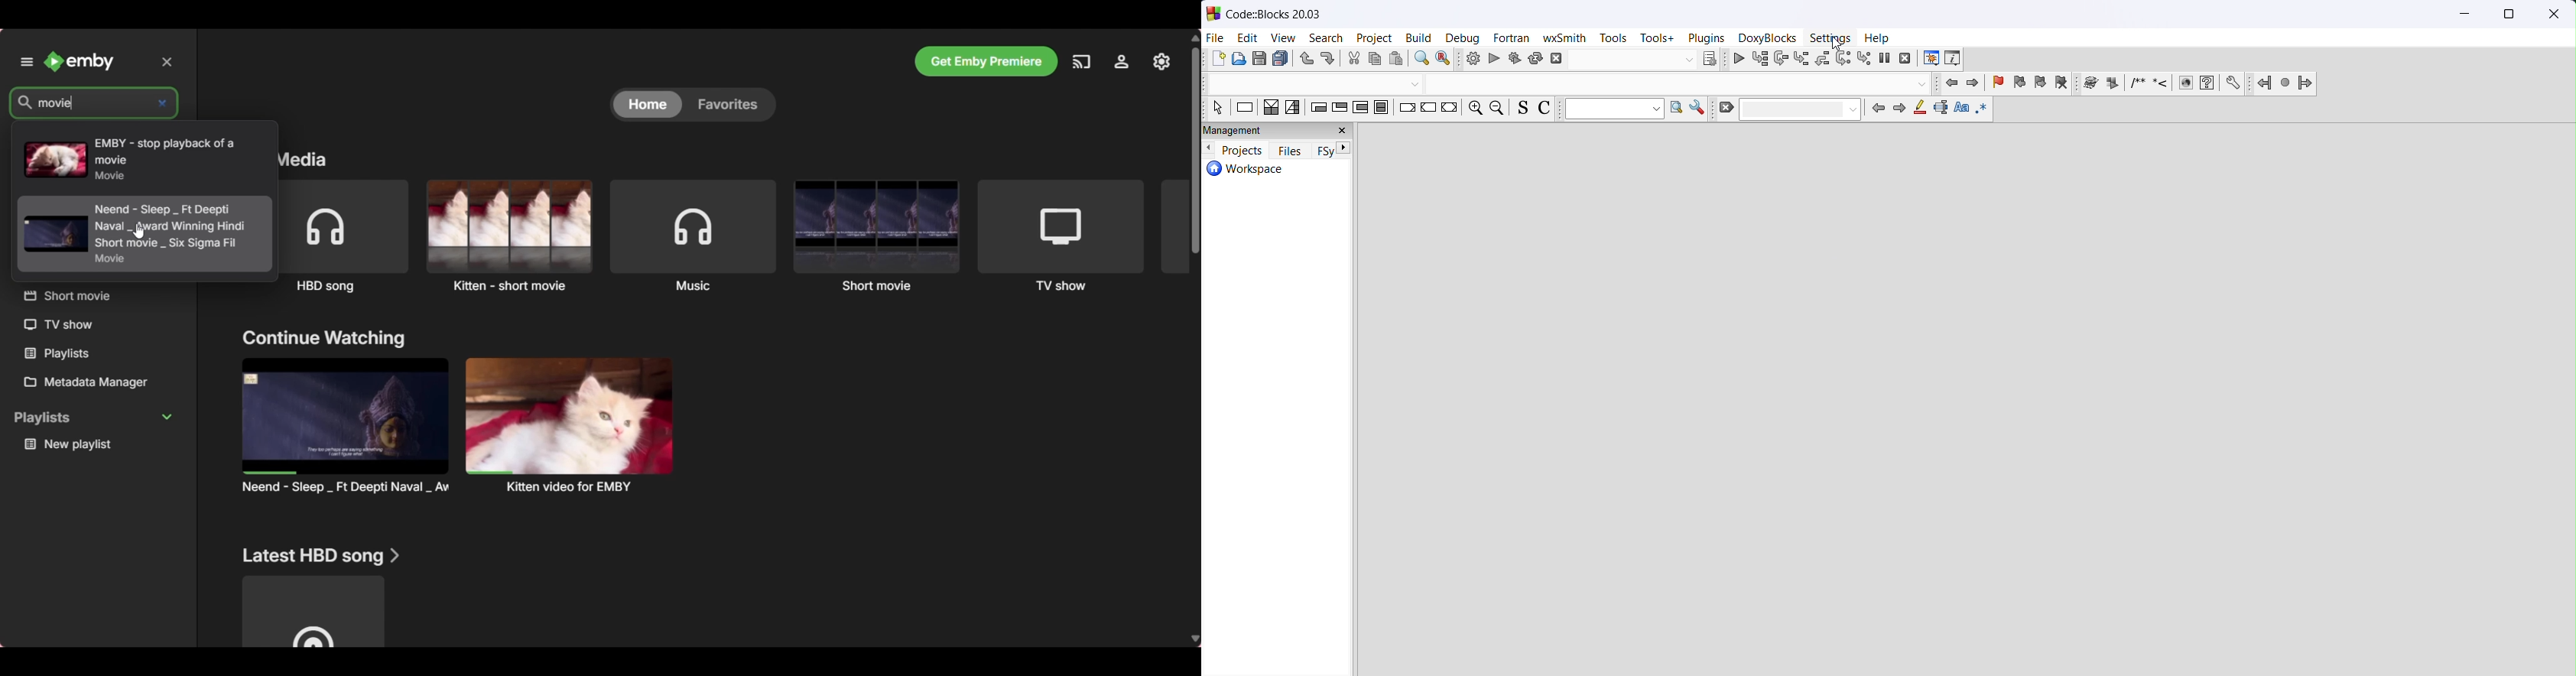  Describe the element at coordinates (1422, 60) in the screenshot. I see `find` at that location.